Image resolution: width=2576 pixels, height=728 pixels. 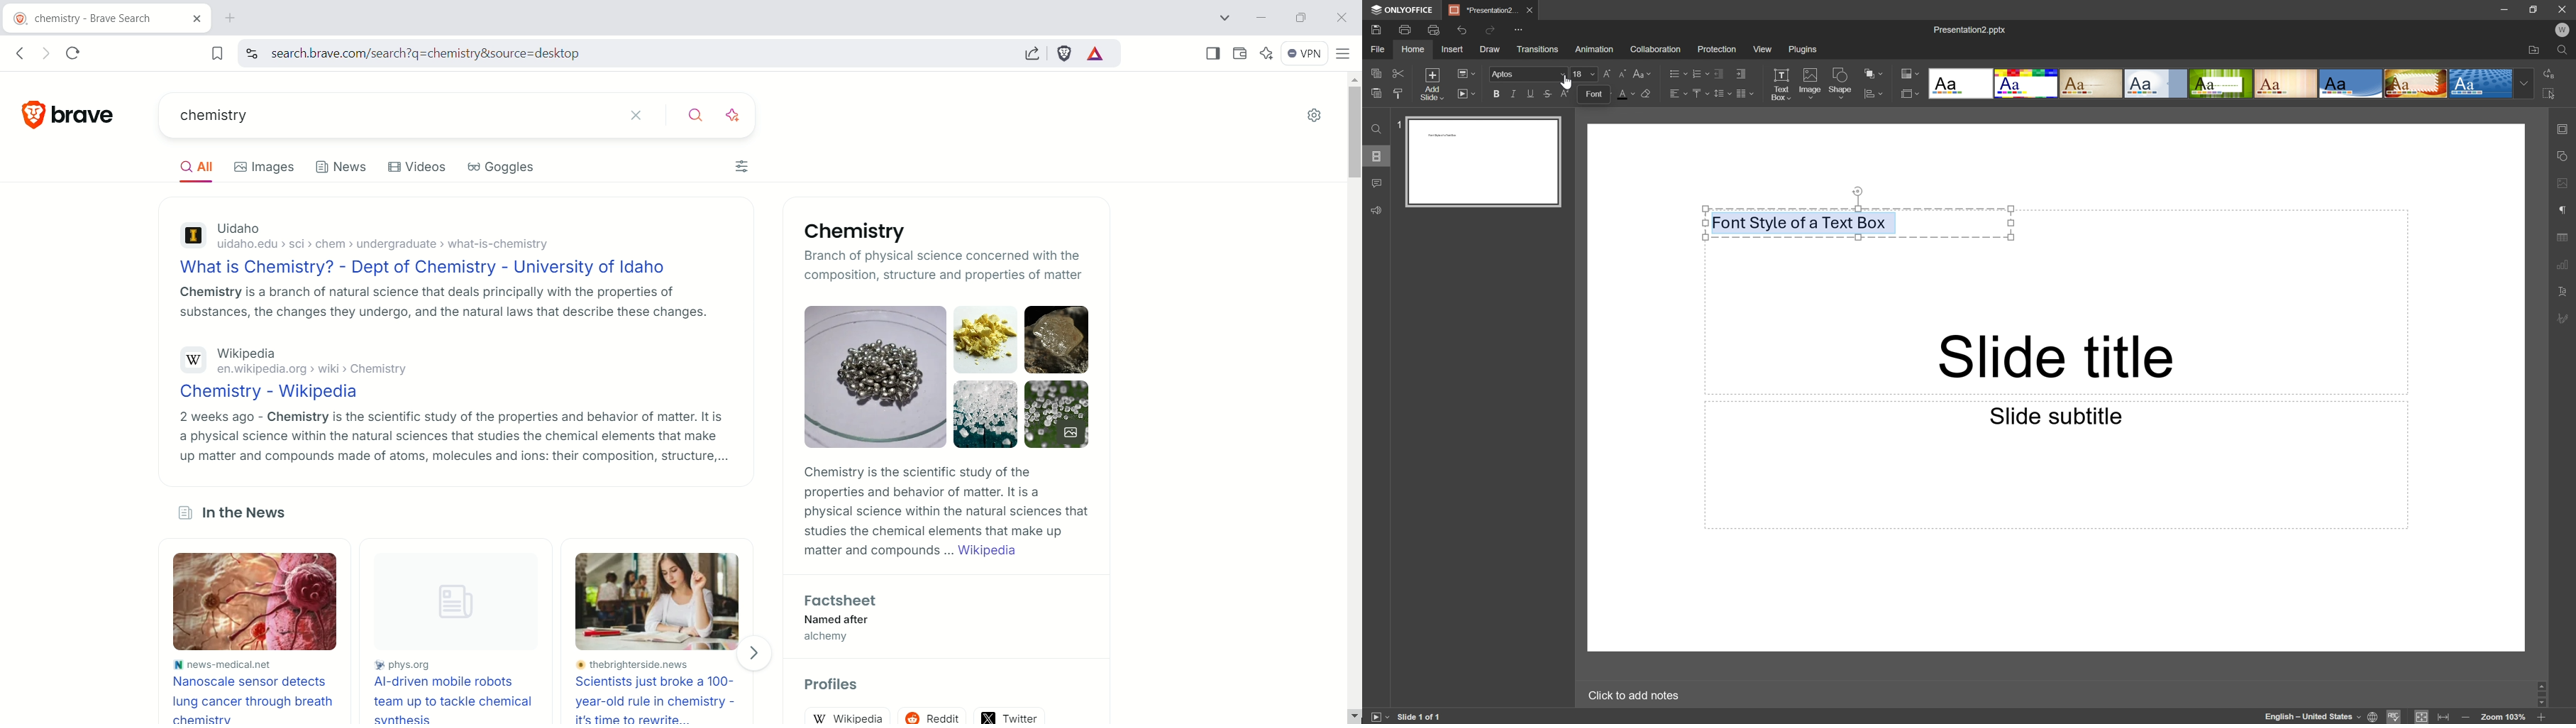 What do you see at coordinates (2505, 718) in the screenshot?
I see `Zoom 103%` at bounding box center [2505, 718].